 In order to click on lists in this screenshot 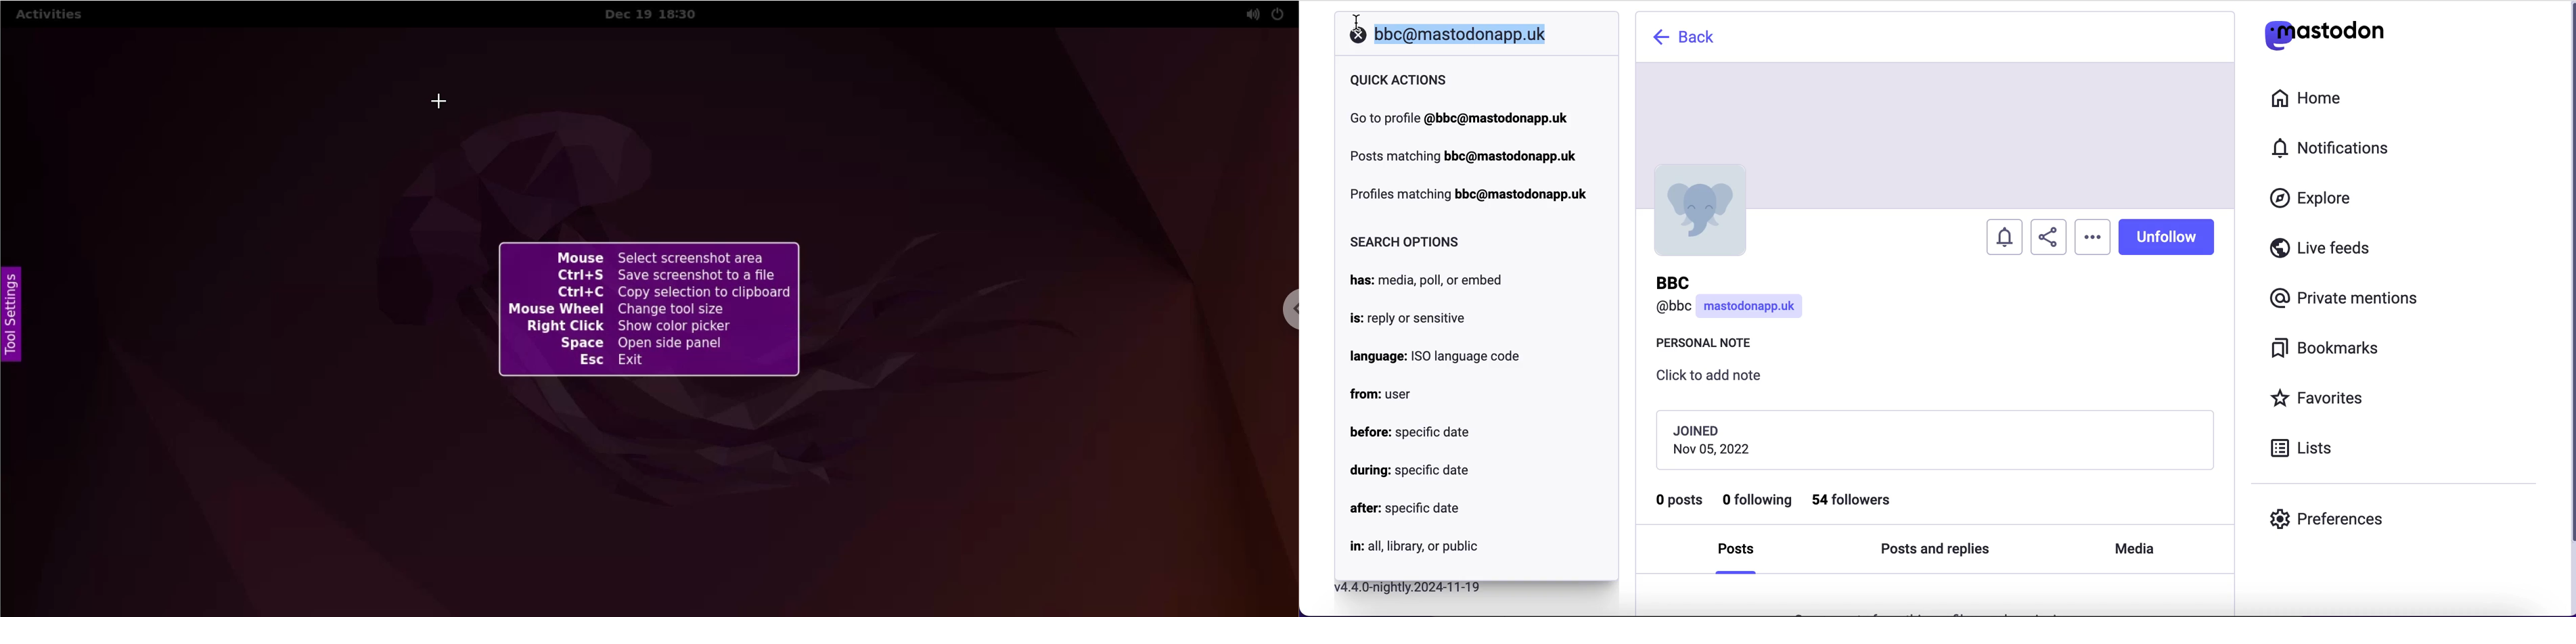, I will do `click(2307, 447)`.